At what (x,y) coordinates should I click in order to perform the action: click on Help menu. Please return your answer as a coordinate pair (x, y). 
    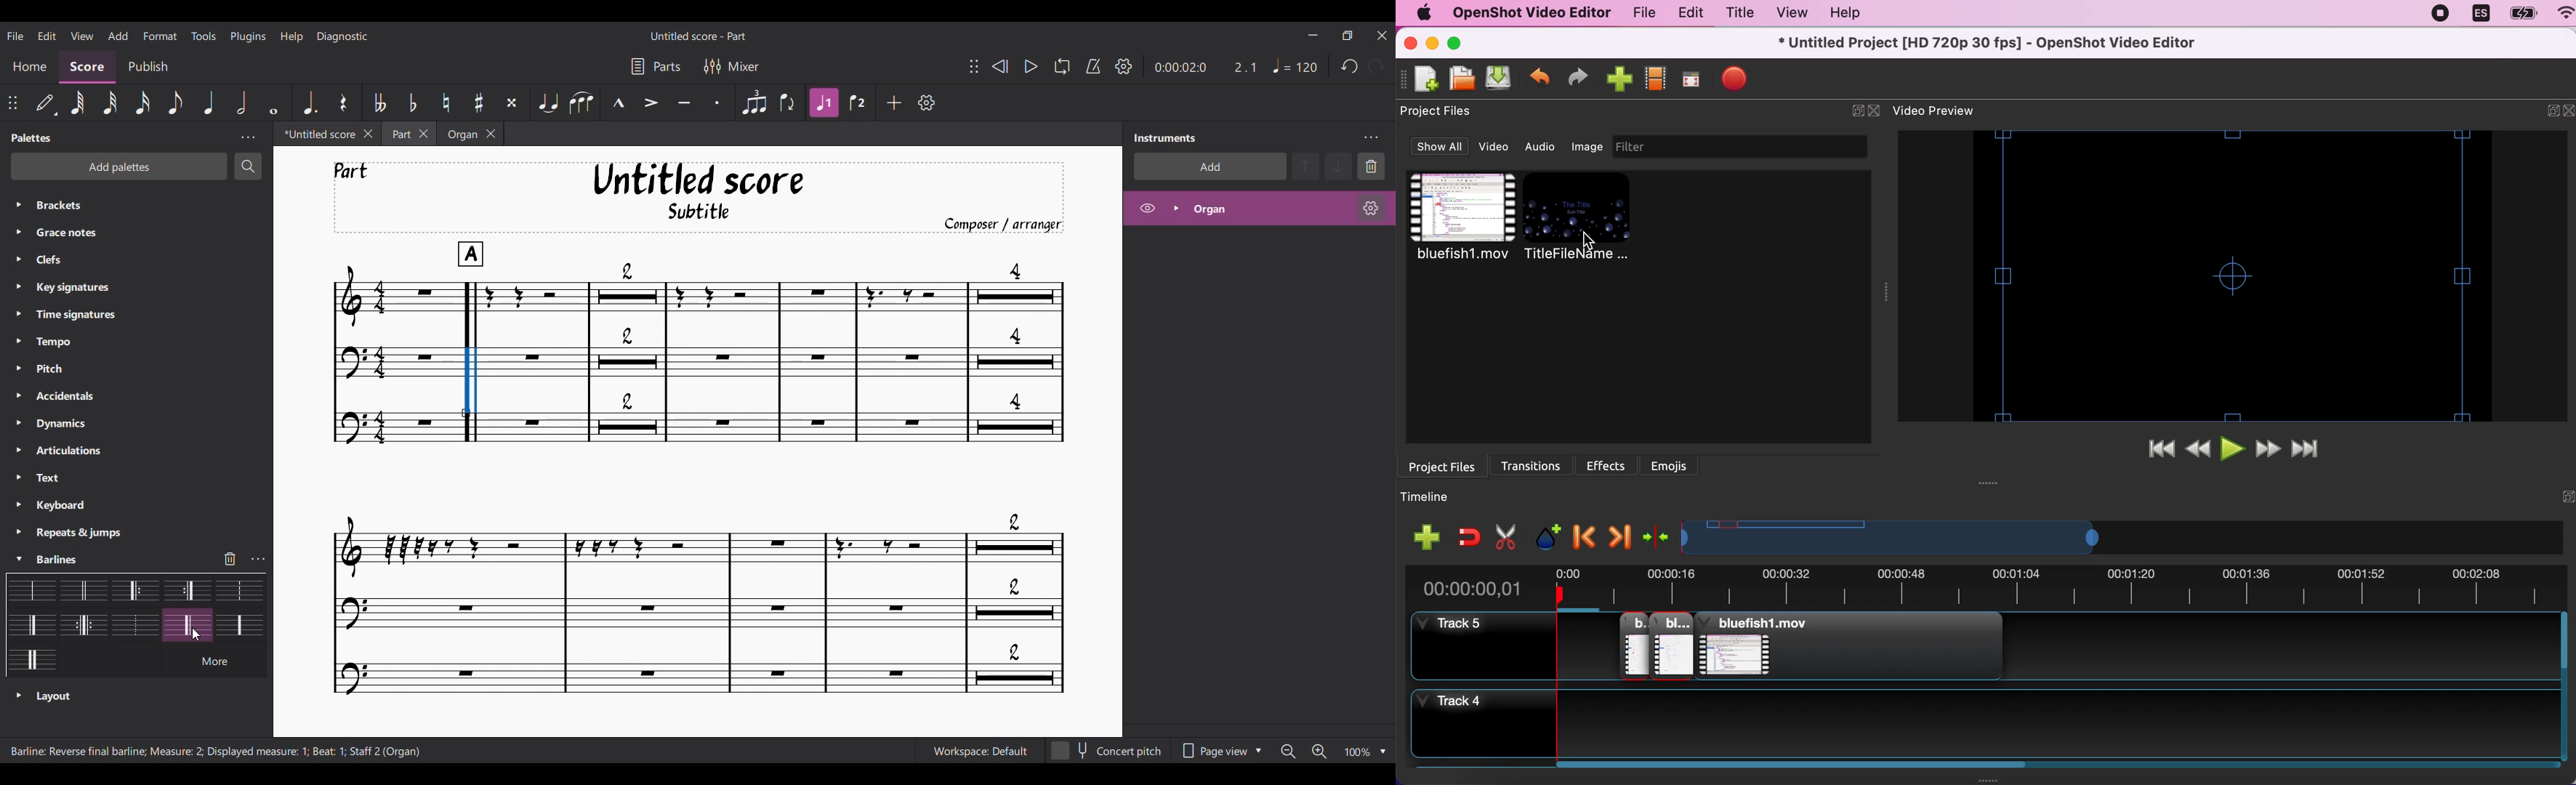
    Looking at the image, I should click on (291, 36).